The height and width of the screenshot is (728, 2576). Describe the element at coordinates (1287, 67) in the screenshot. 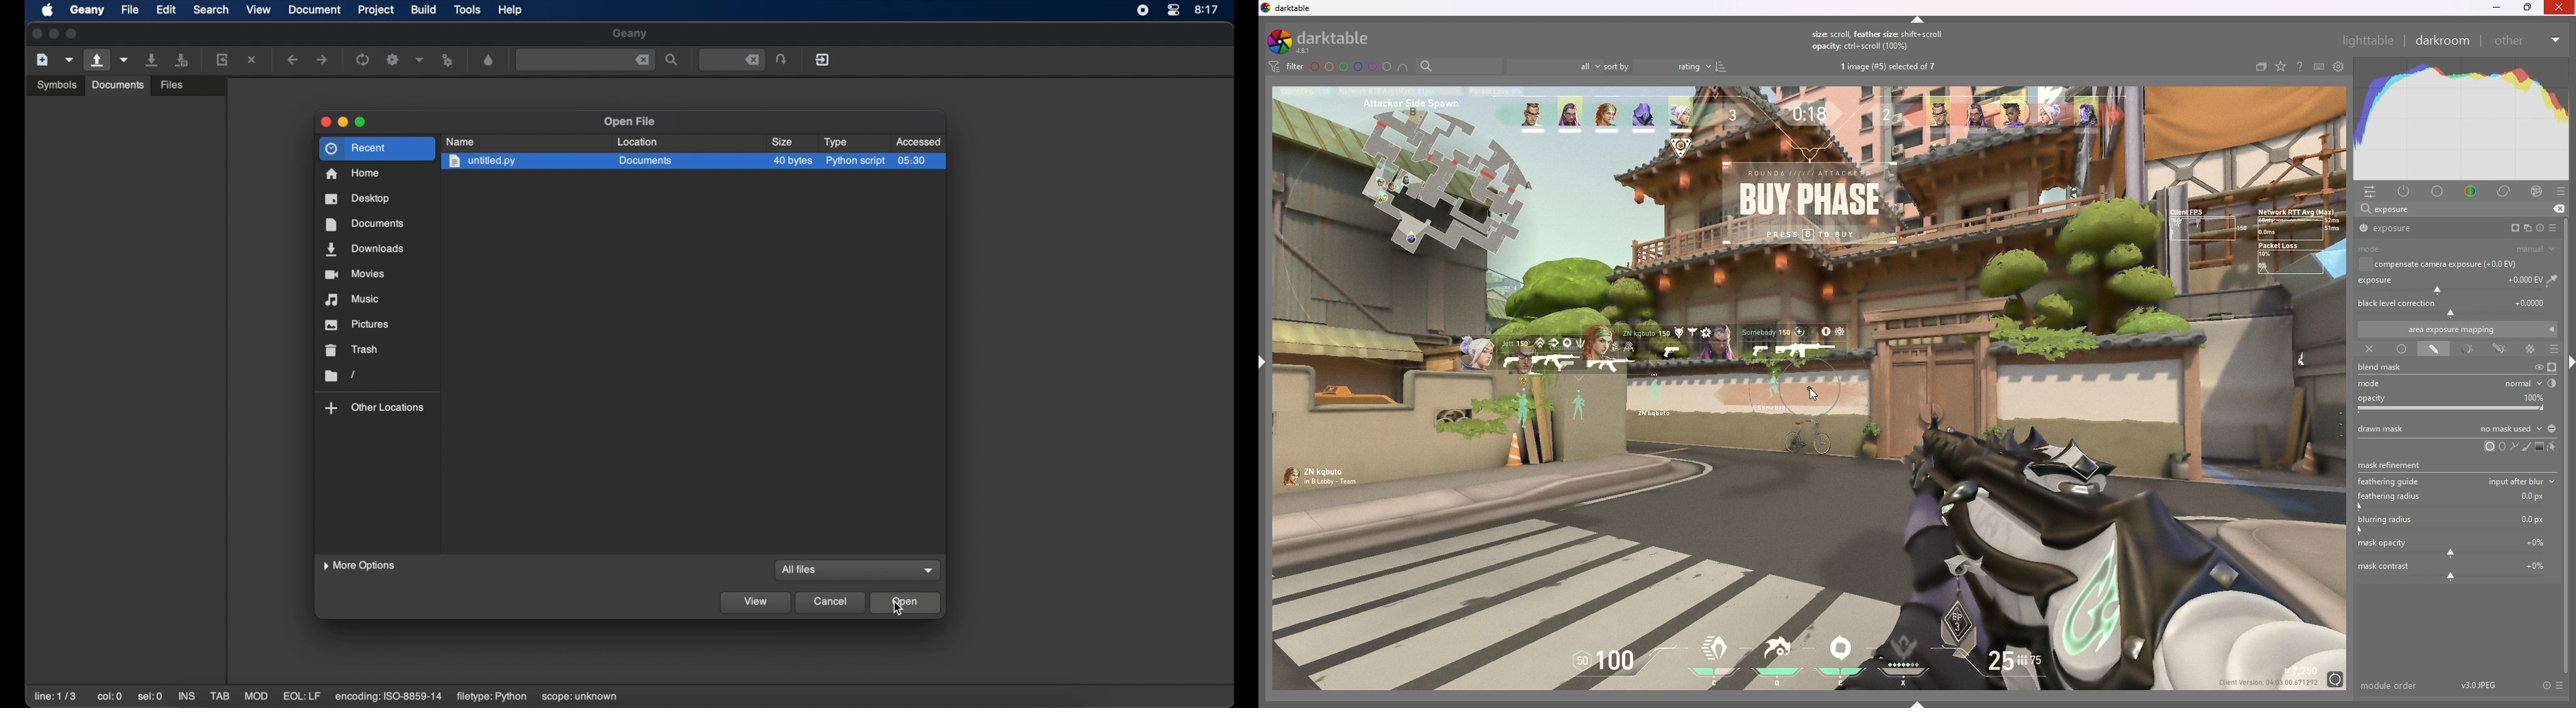

I see `filter` at that location.